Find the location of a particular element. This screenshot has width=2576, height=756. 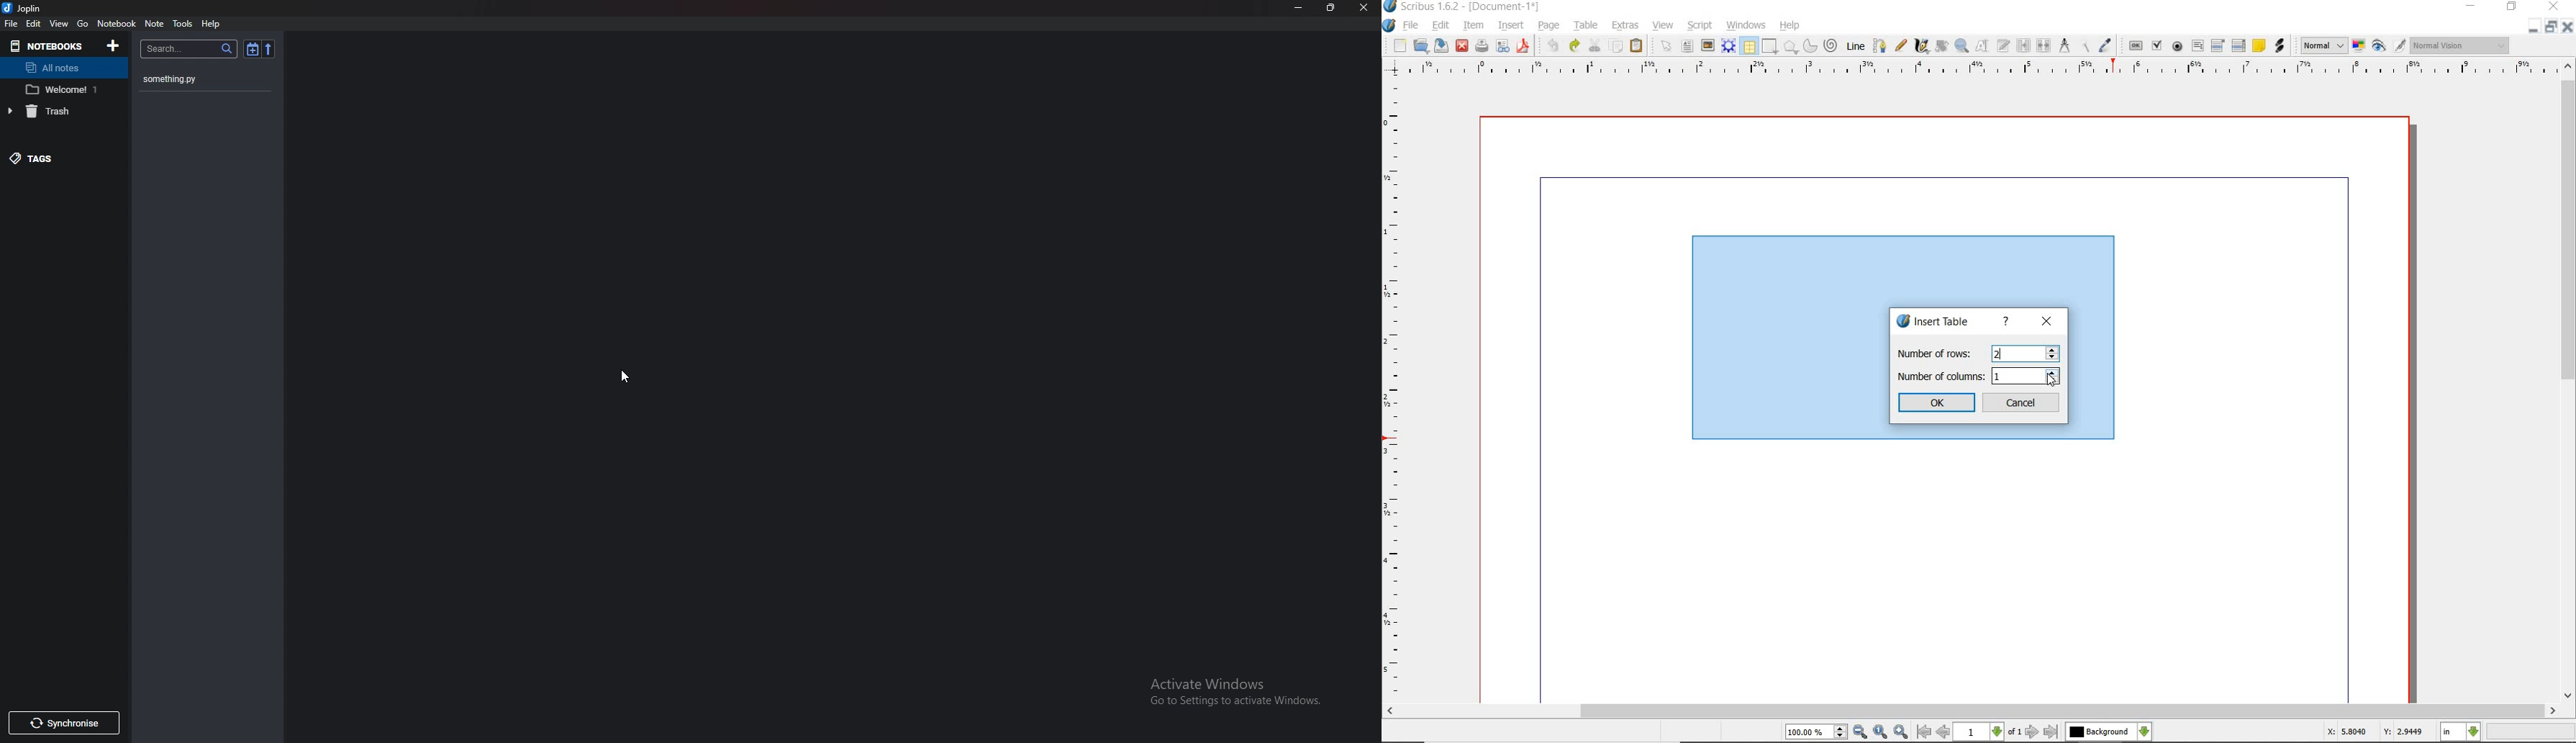

view is located at coordinates (60, 24).